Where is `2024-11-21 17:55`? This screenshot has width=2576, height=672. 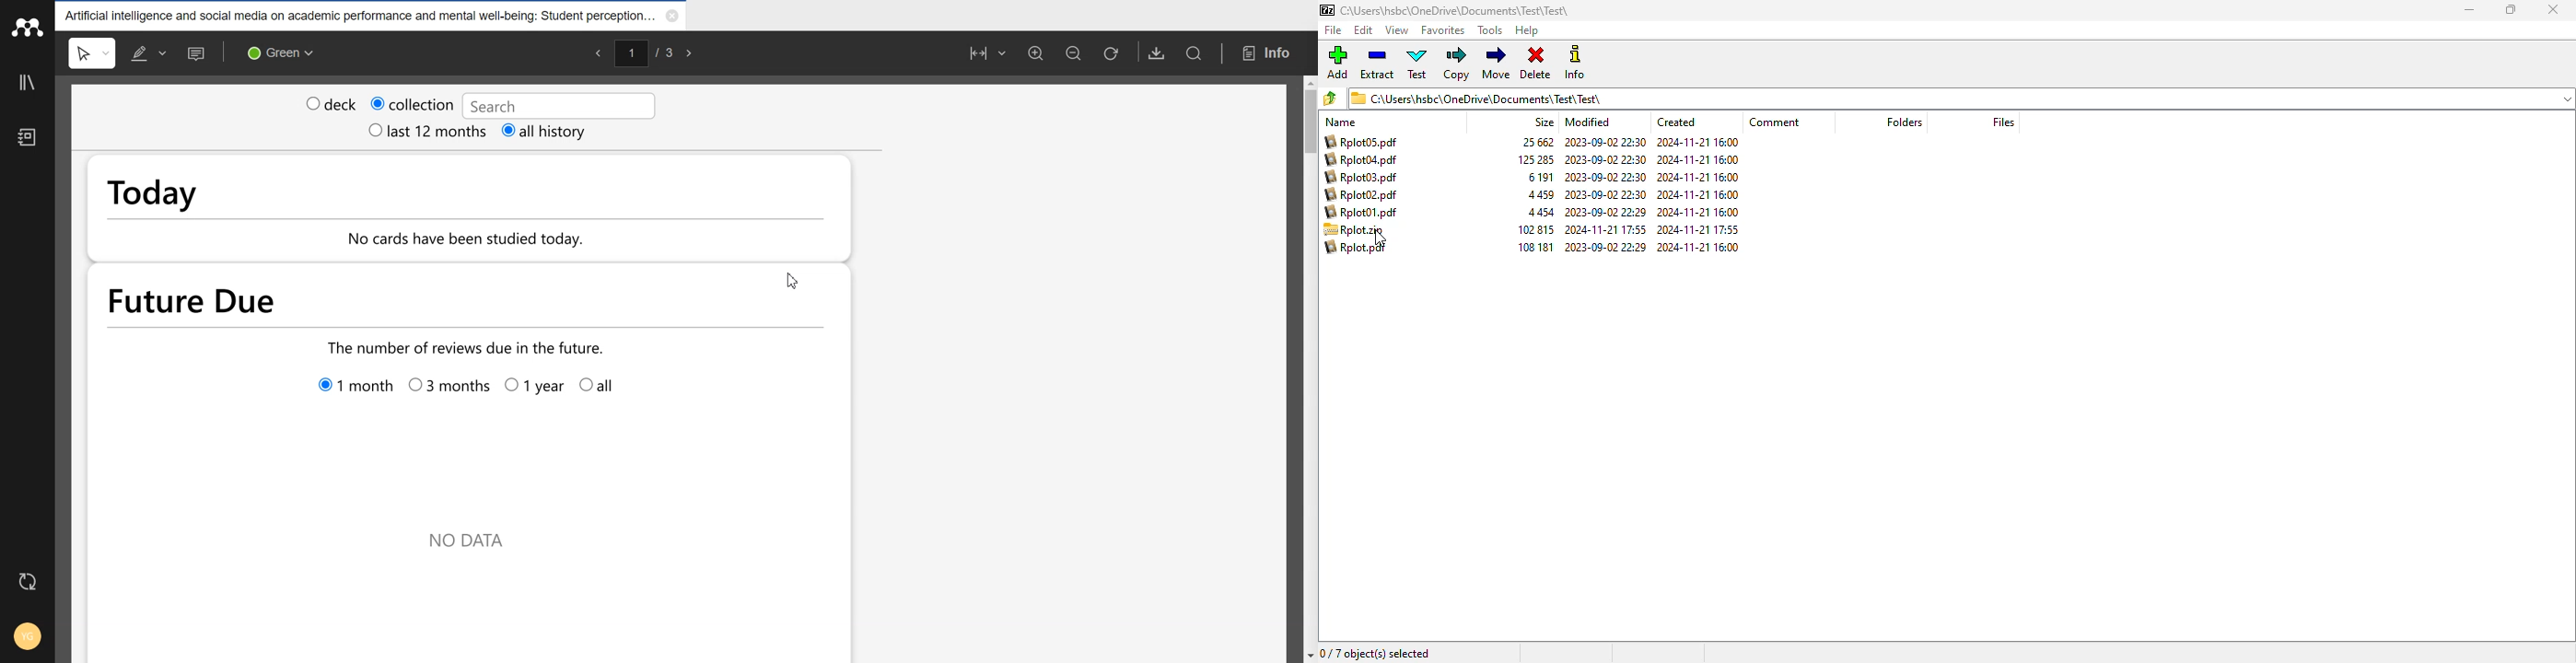
2024-11-21 17:55 is located at coordinates (1605, 229).